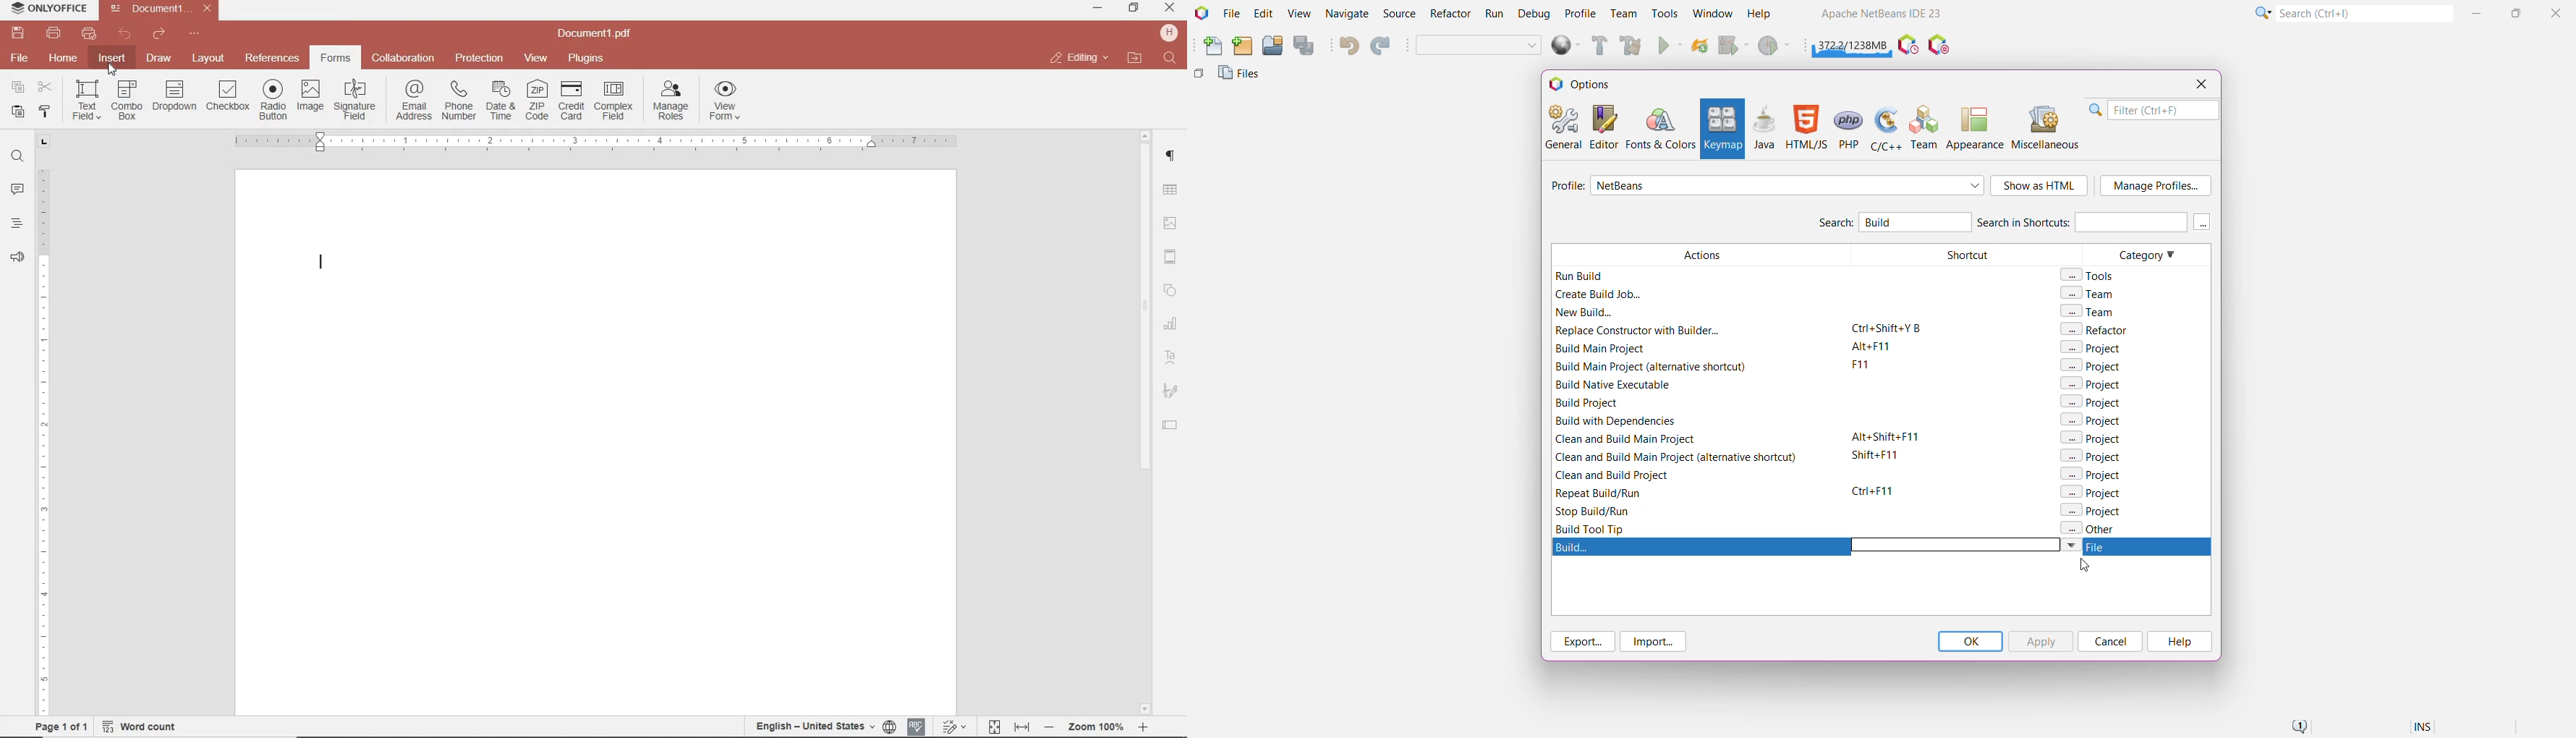 This screenshot has width=2576, height=756. Describe the element at coordinates (18, 258) in the screenshot. I see `feedback & support` at that location.